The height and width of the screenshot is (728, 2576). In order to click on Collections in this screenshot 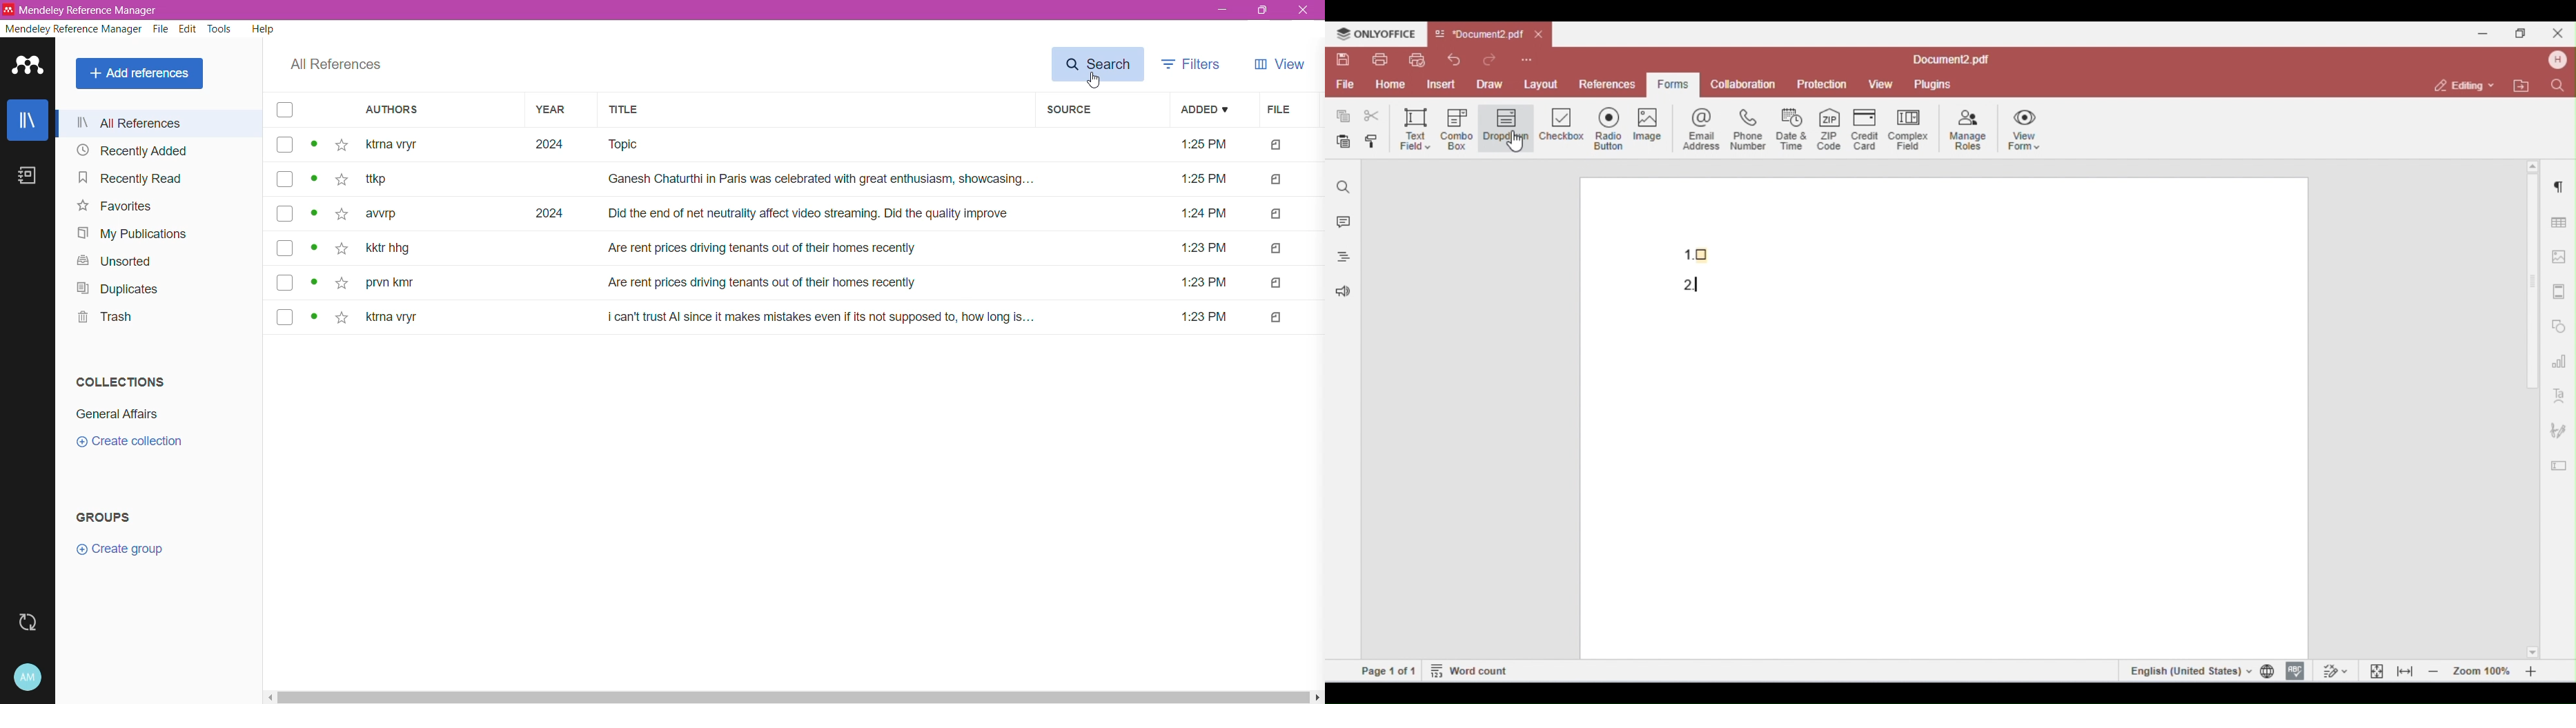, I will do `click(126, 382)`.